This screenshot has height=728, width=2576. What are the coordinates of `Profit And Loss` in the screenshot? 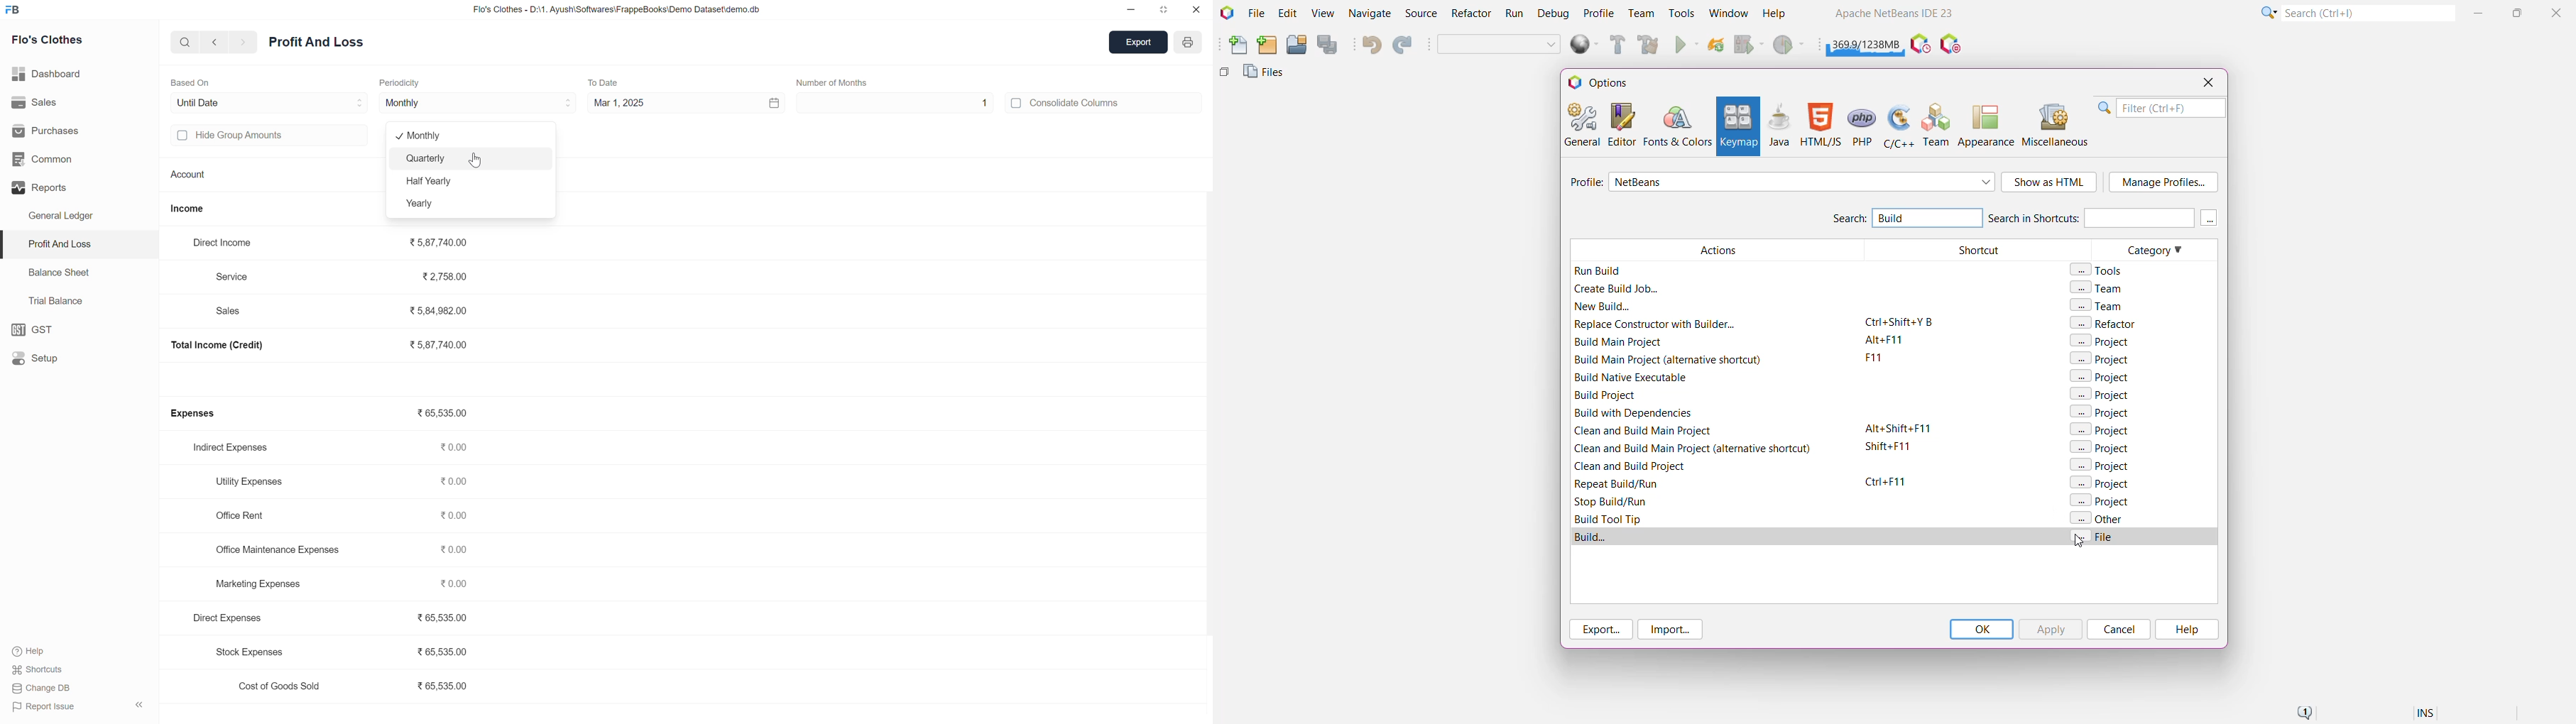 It's located at (55, 244).